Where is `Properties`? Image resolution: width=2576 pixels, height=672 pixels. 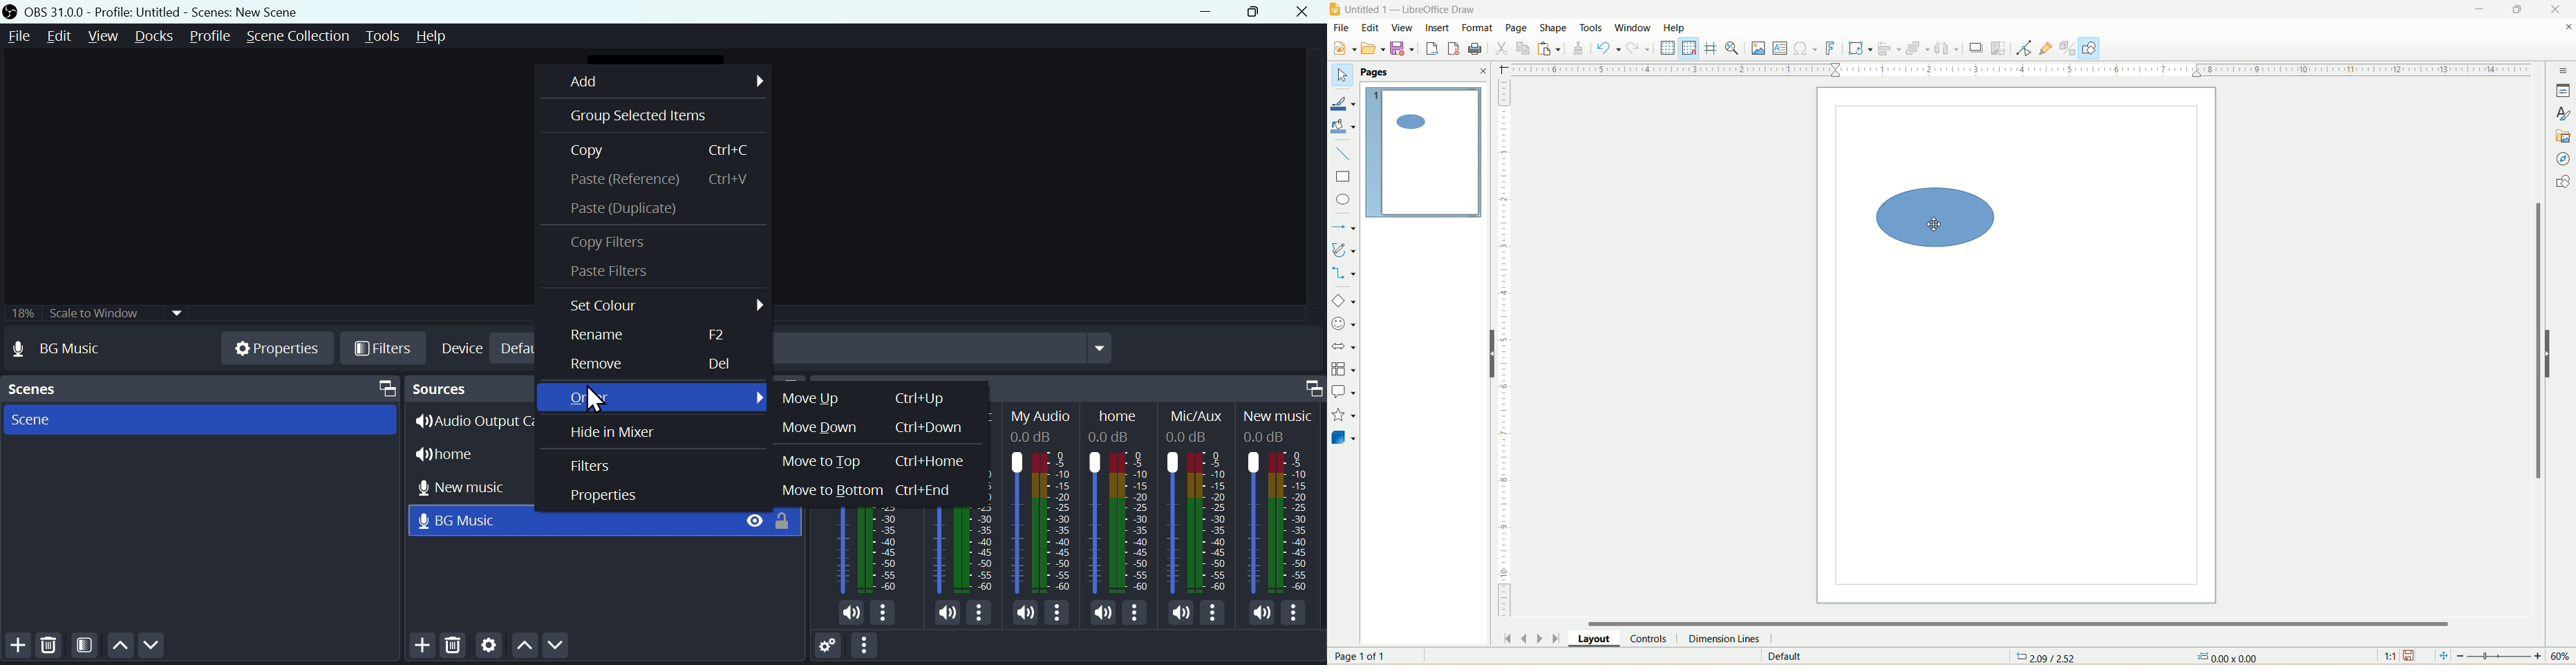 Properties is located at coordinates (604, 498).